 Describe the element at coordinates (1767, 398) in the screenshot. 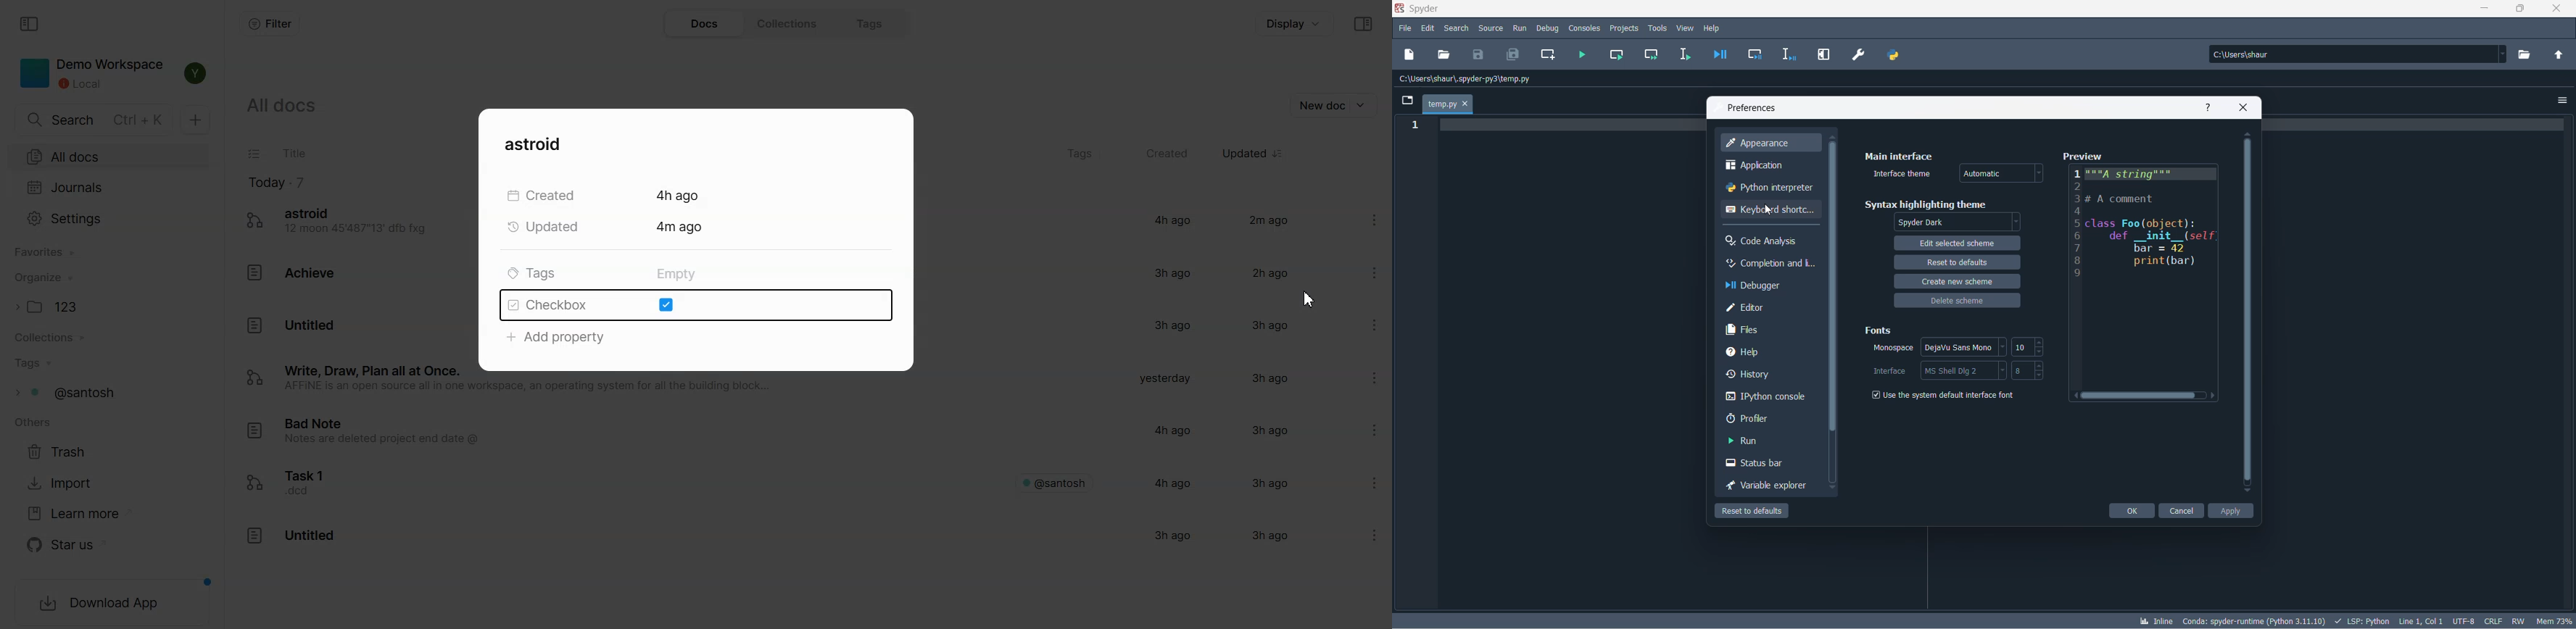

I see `Ipython console` at that location.